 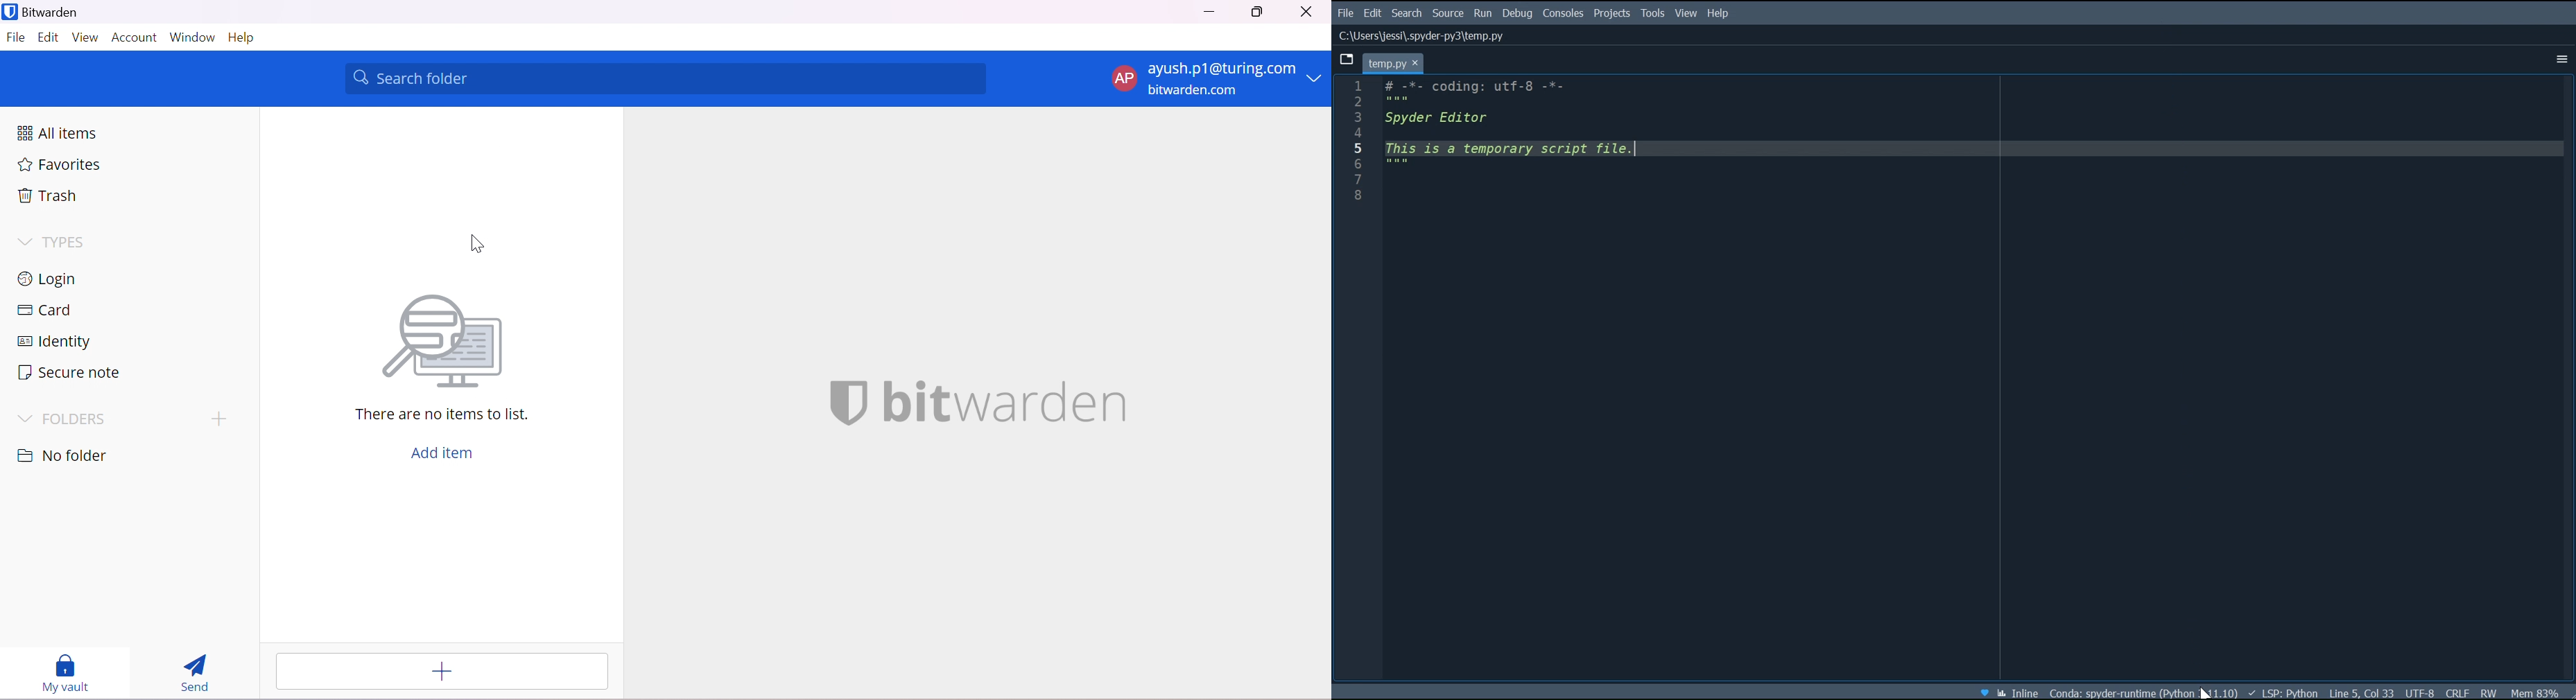 What do you see at coordinates (27, 419) in the screenshot?
I see `Drop Down` at bounding box center [27, 419].